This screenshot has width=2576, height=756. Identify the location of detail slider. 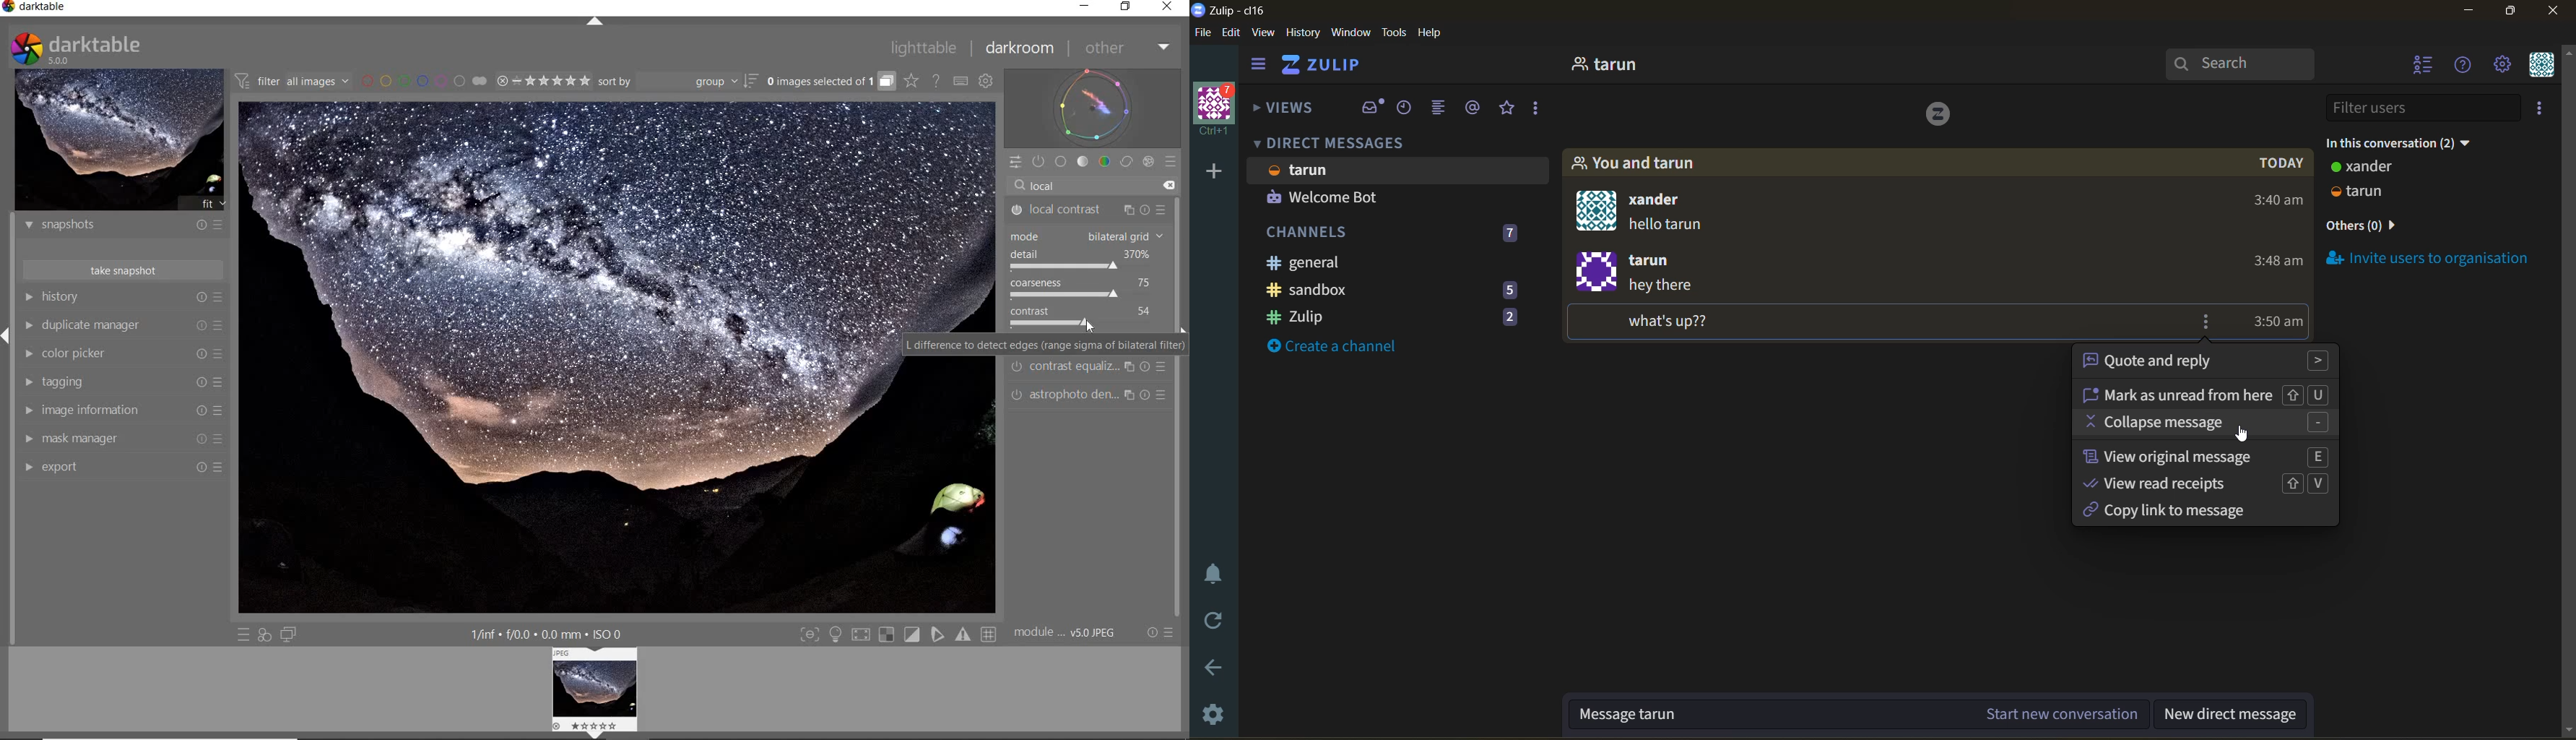
(1065, 267).